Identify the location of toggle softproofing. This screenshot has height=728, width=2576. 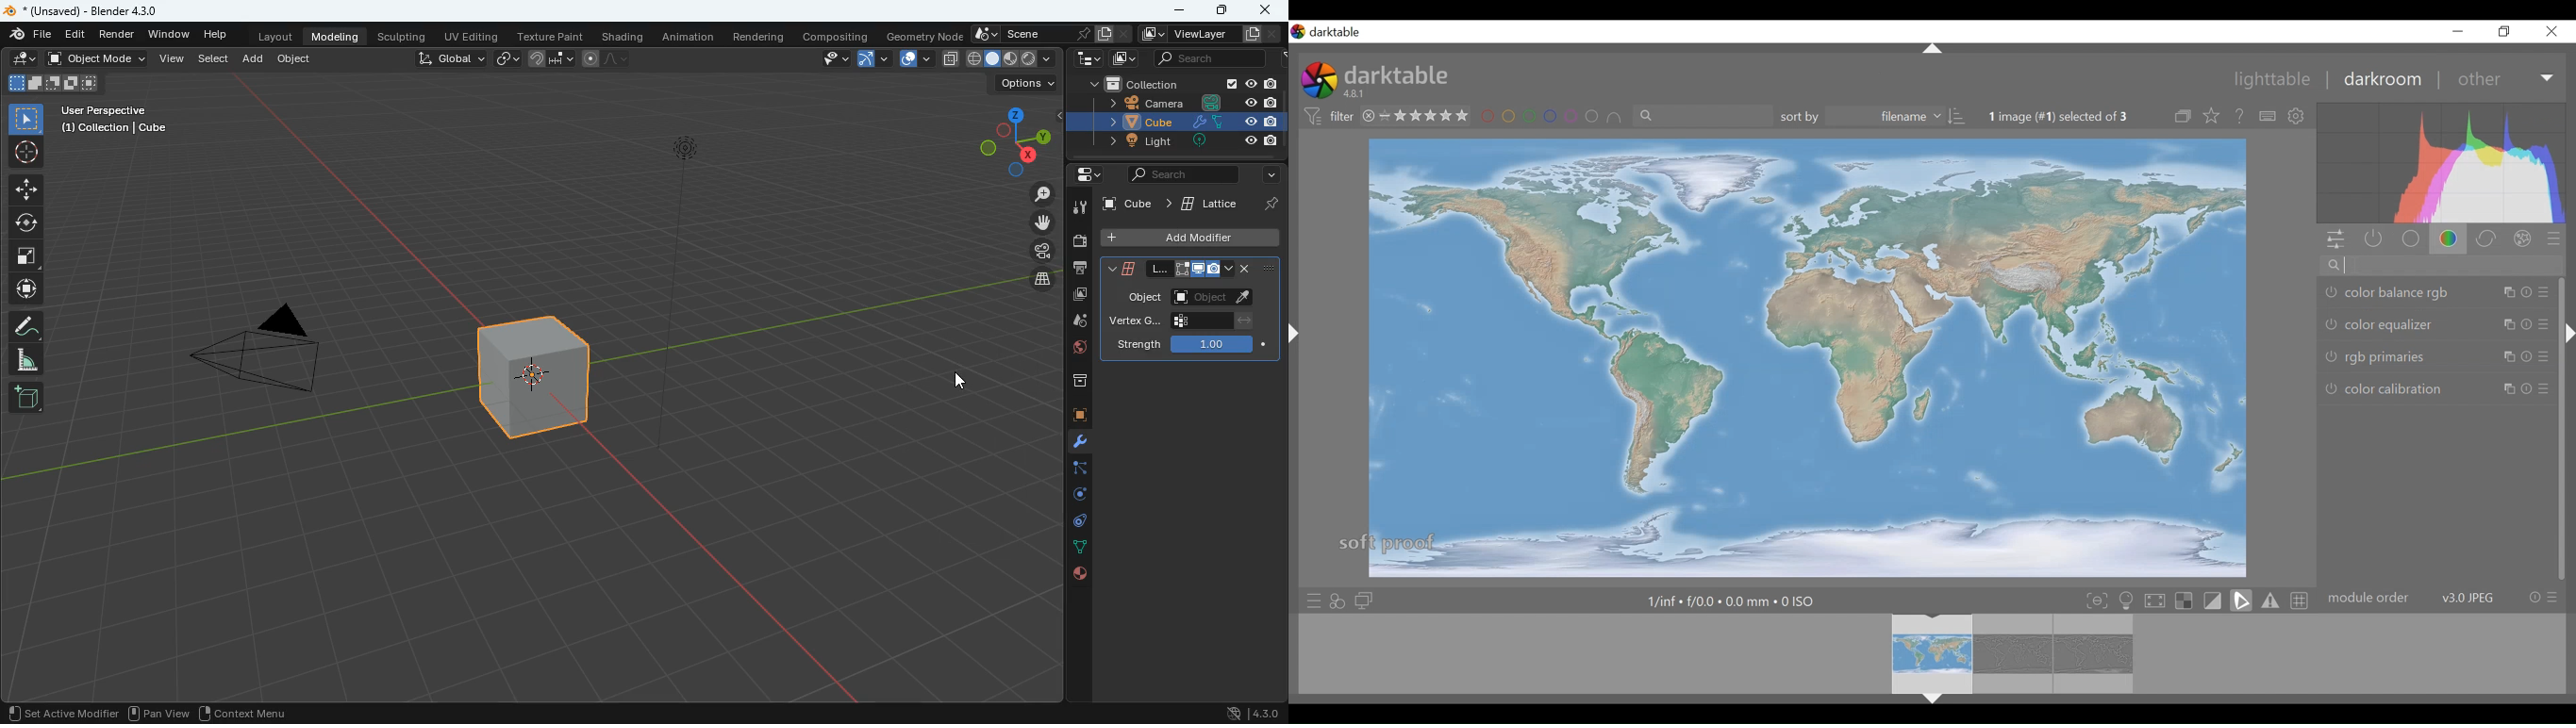
(2241, 601).